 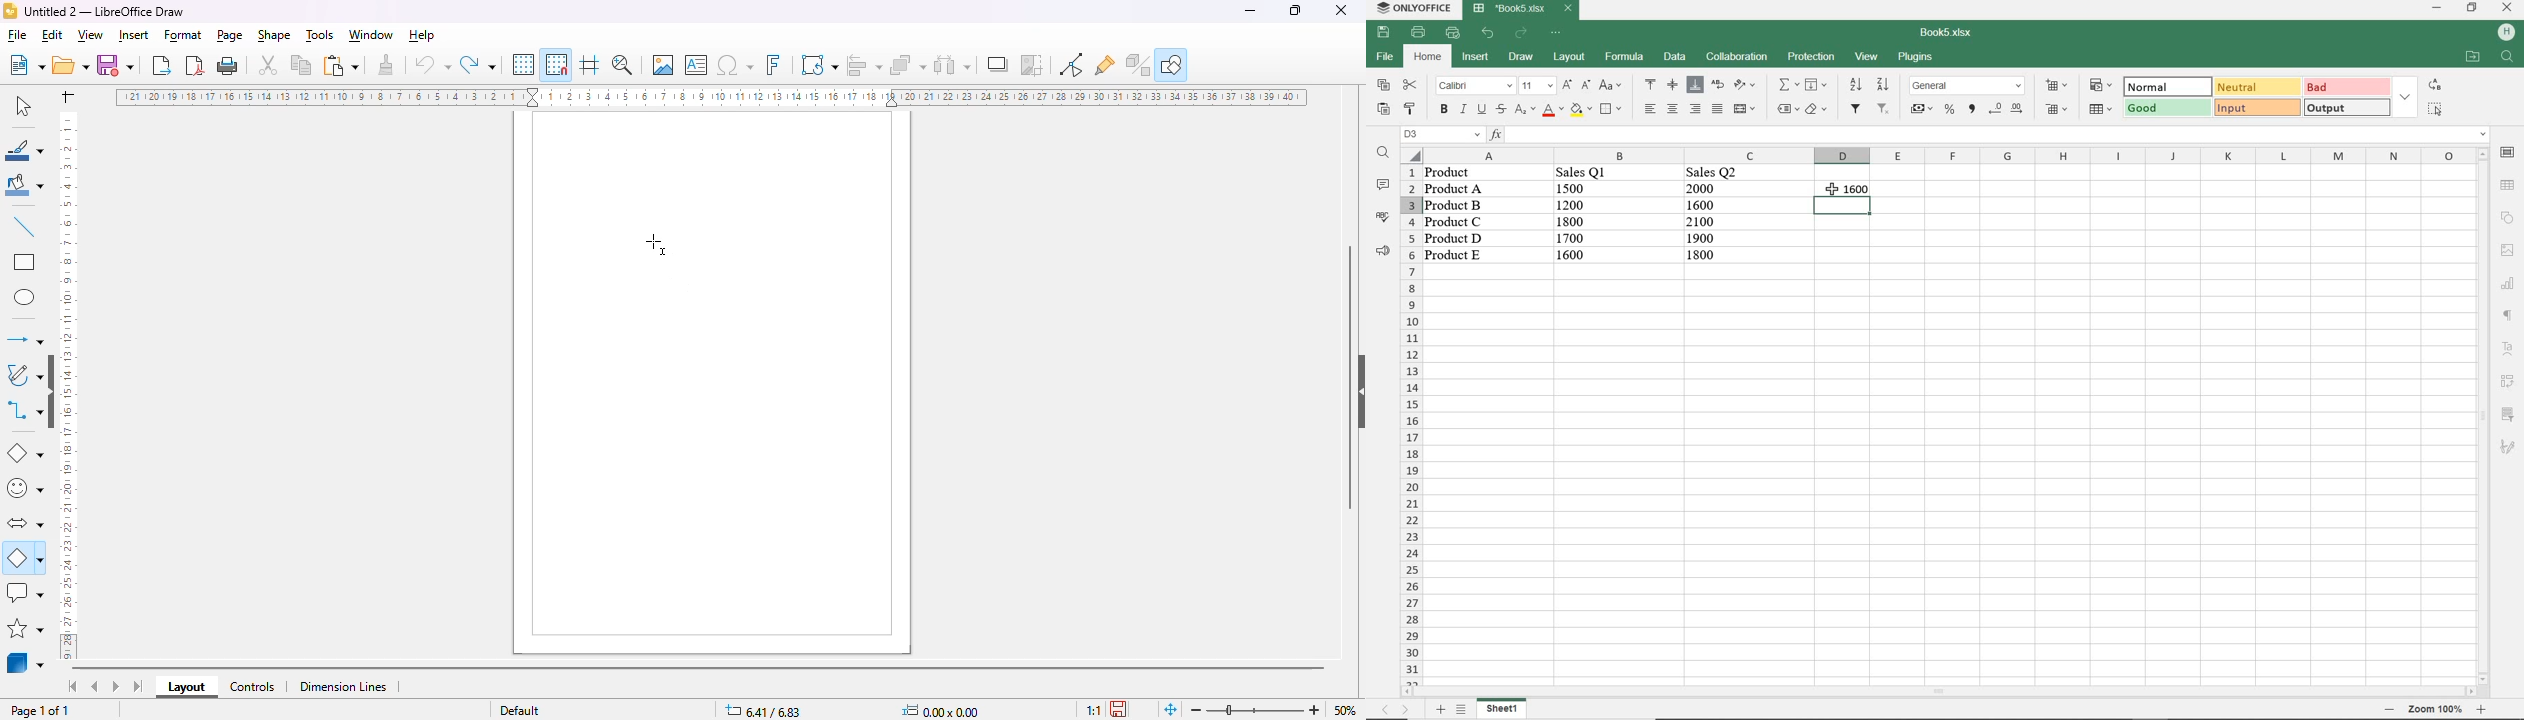 I want to click on insert image, so click(x=663, y=65).